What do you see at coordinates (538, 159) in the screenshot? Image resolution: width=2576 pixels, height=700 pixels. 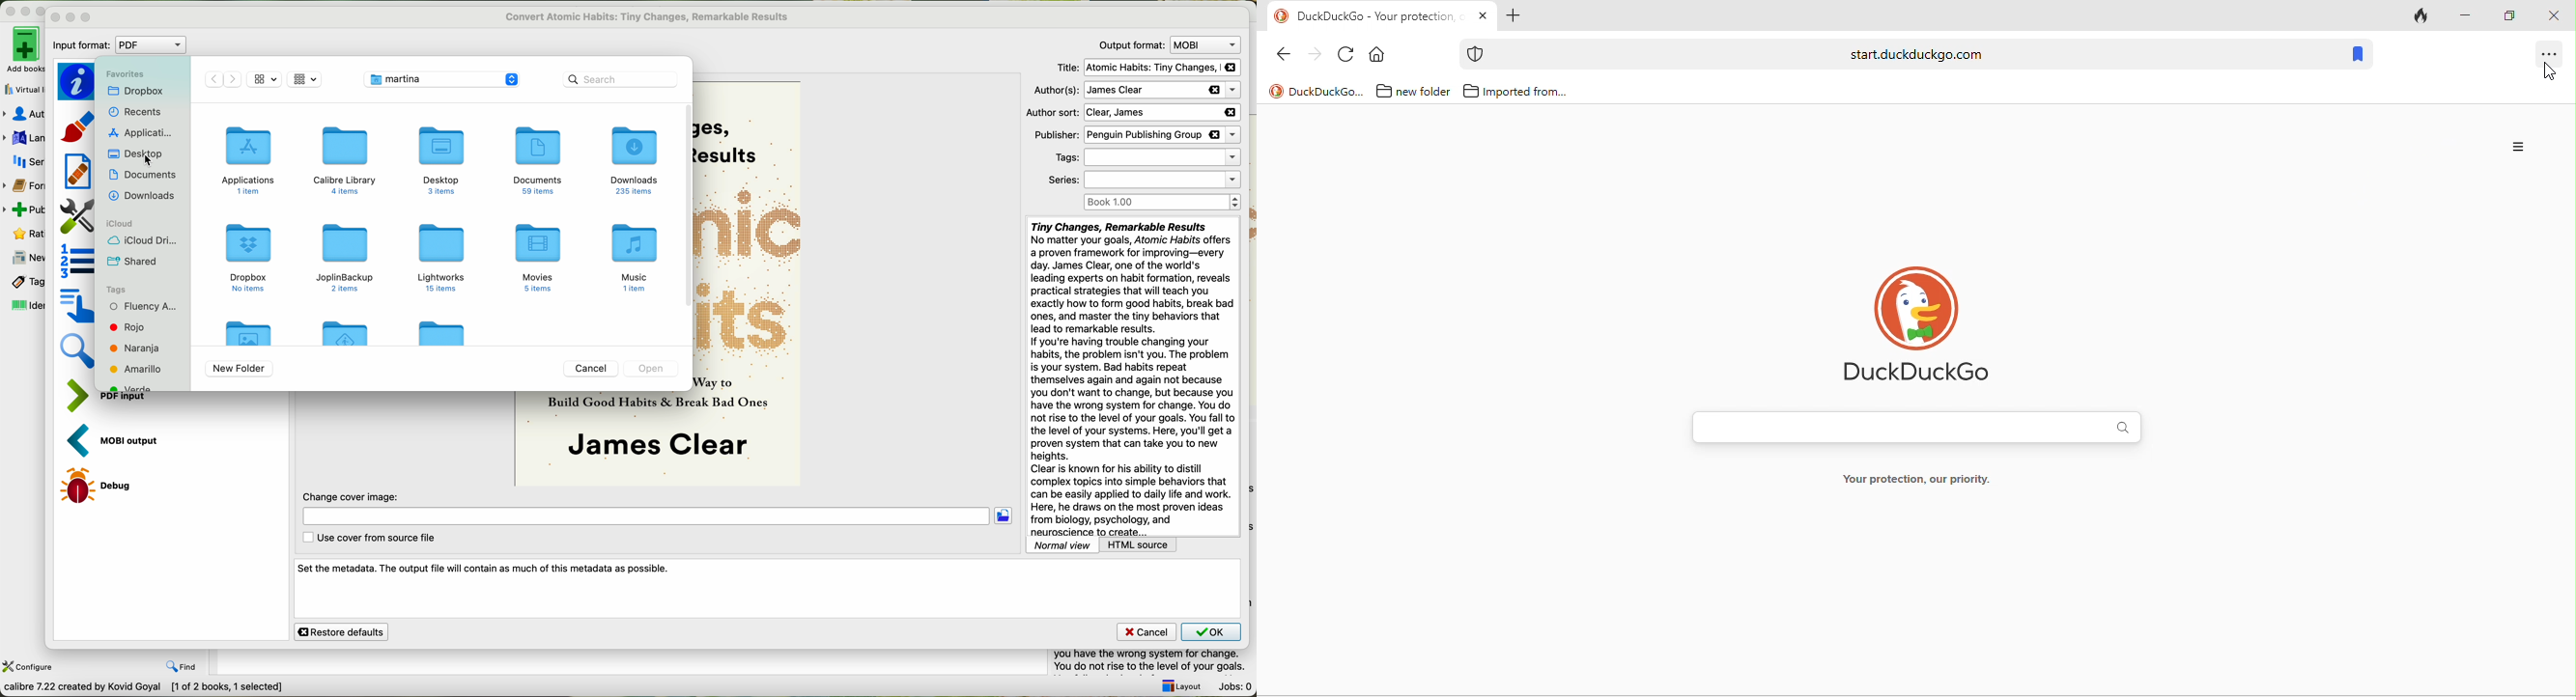 I see `documents` at bounding box center [538, 159].